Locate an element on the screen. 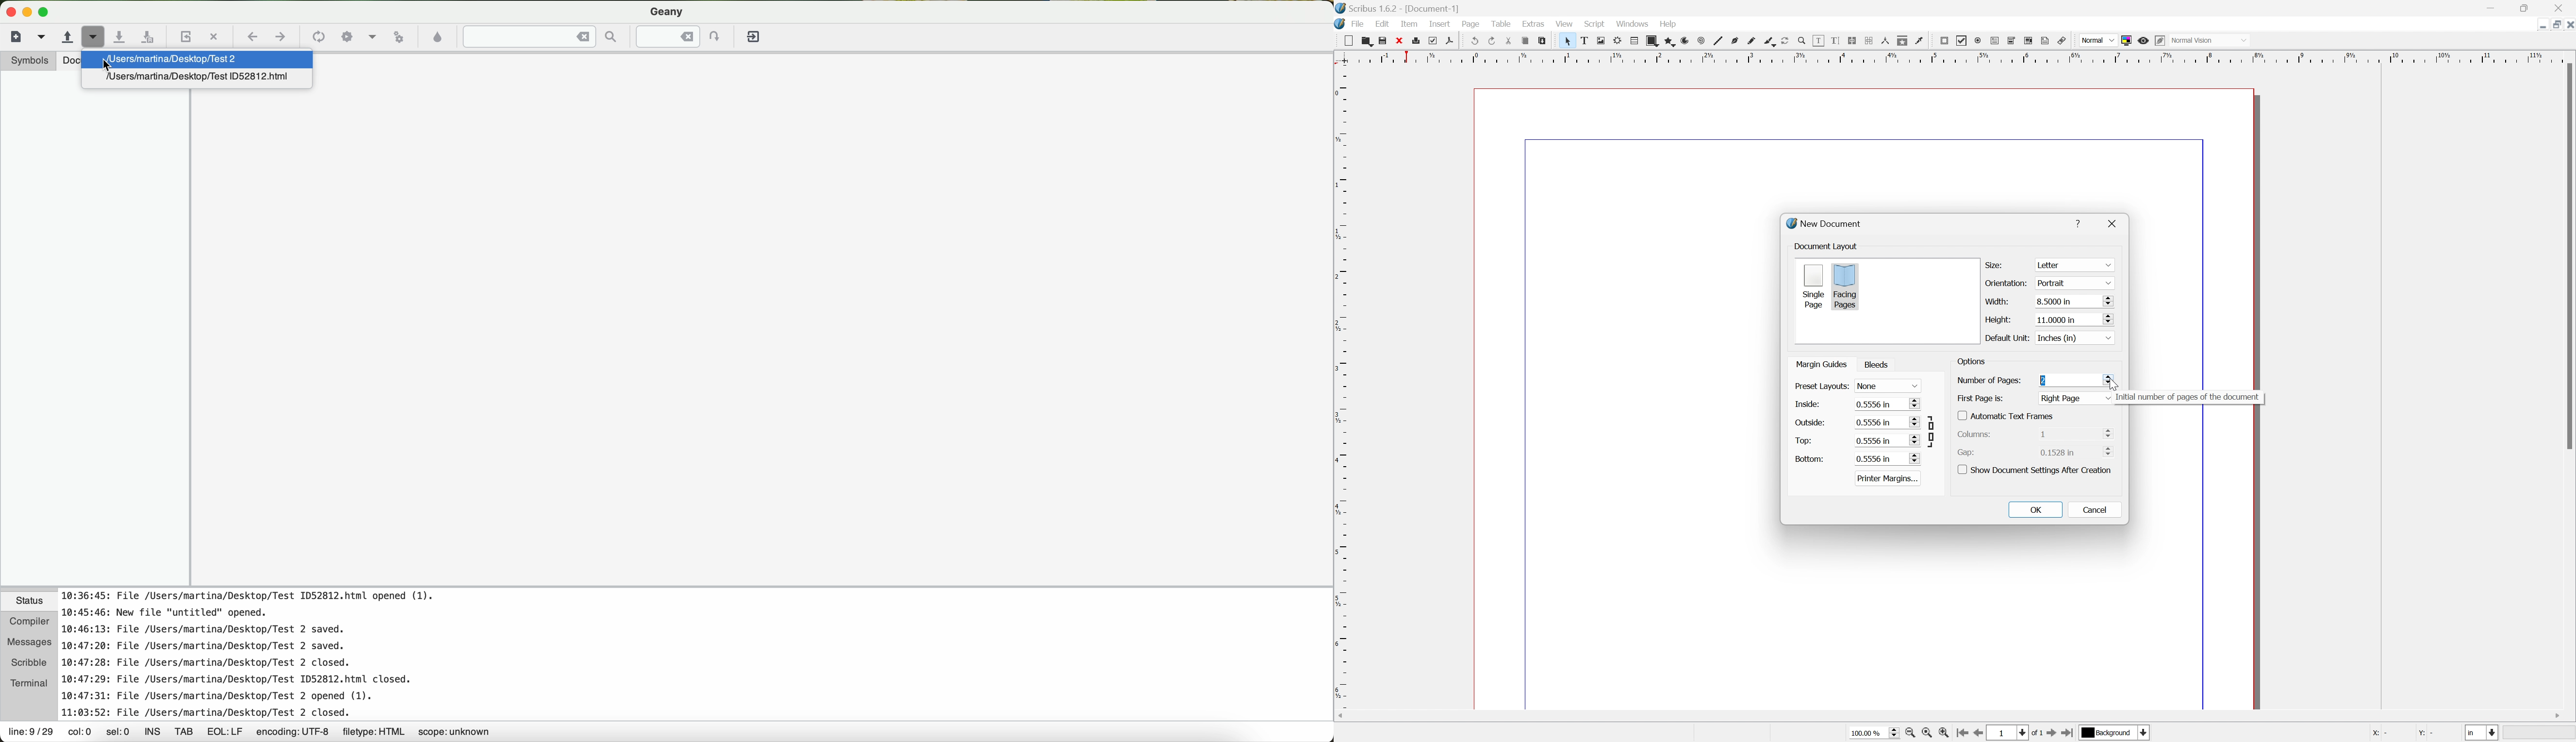 Image resolution: width=2576 pixels, height=756 pixels. Copy is located at coordinates (1528, 42).